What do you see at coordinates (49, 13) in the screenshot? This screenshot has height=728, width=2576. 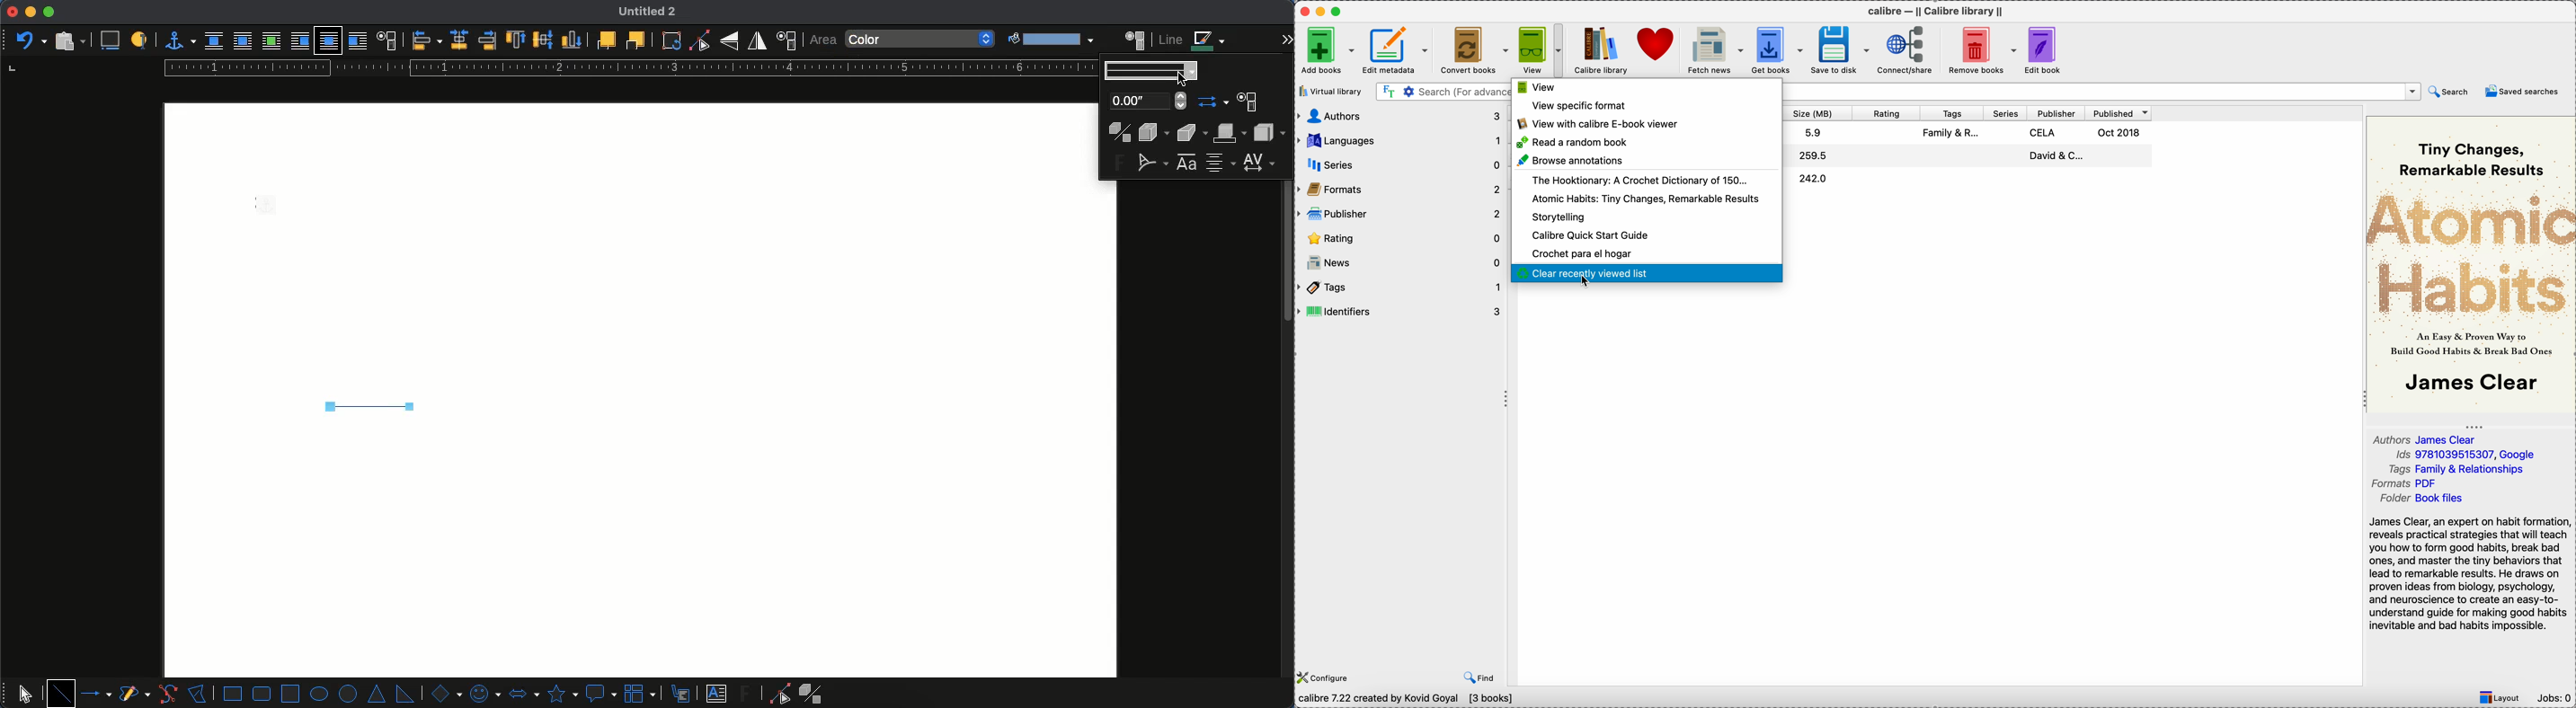 I see `maximize` at bounding box center [49, 13].